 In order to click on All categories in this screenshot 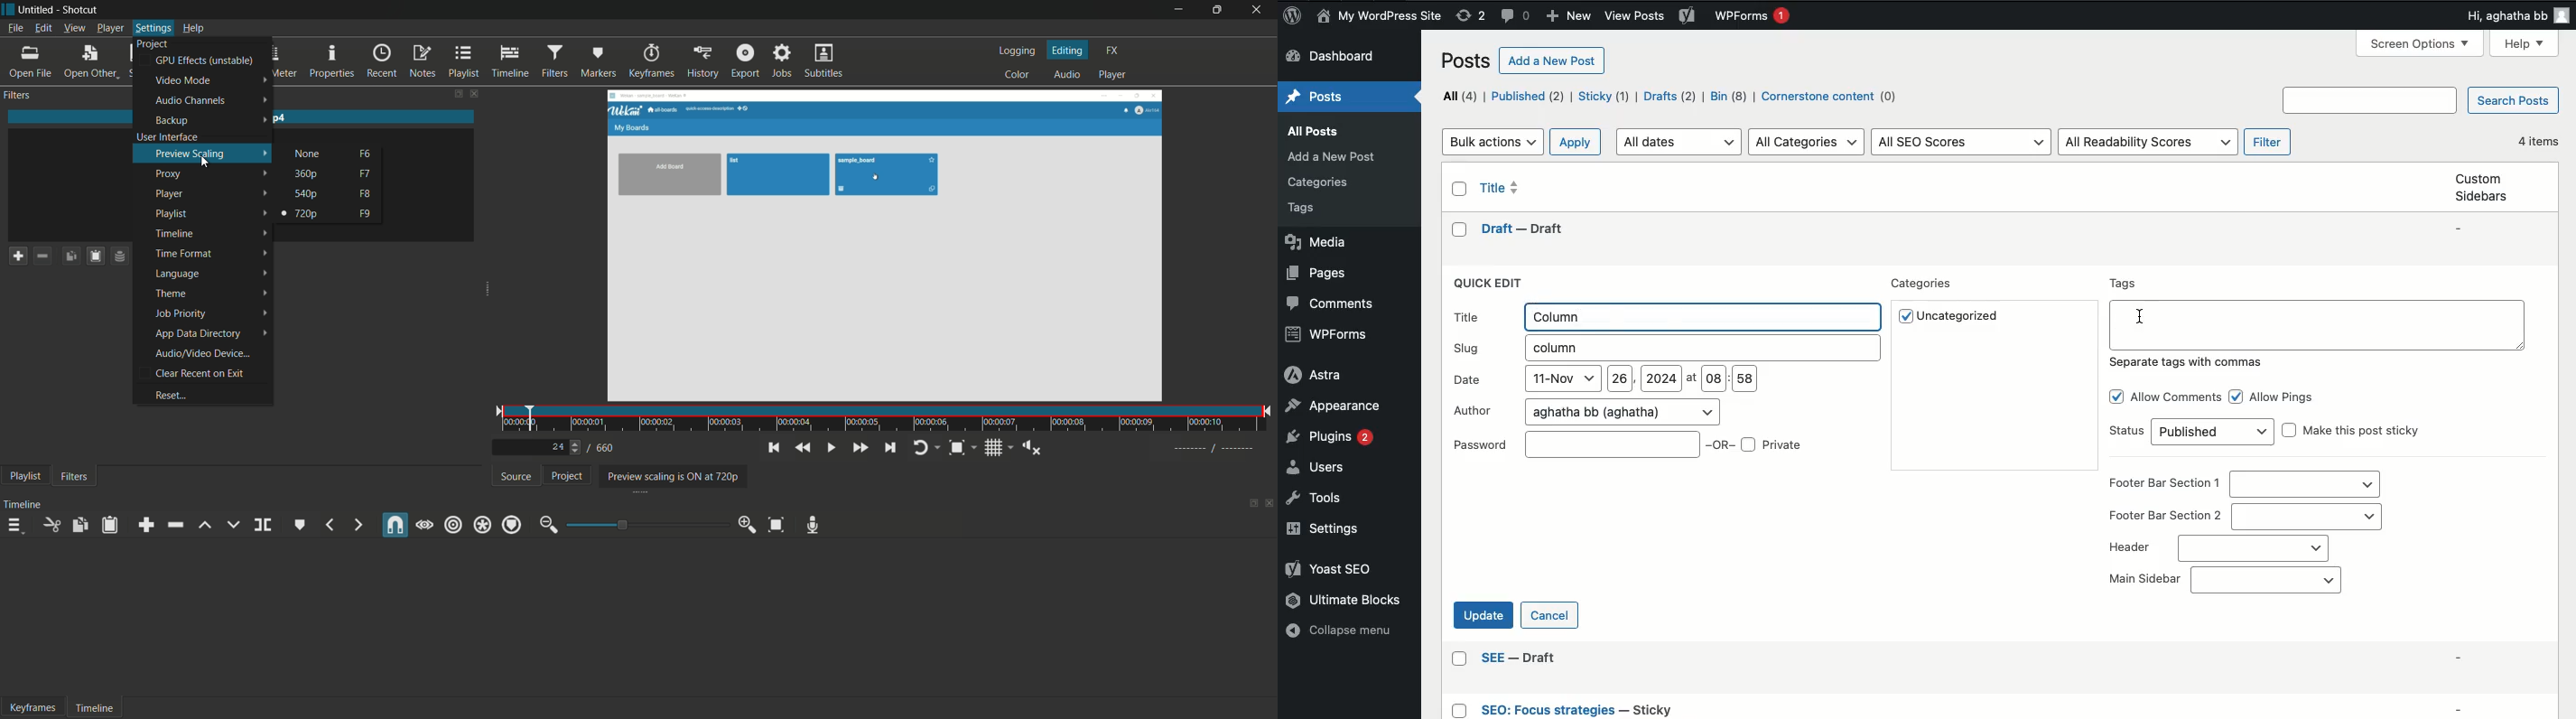, I will do `click(1808, 141)`.